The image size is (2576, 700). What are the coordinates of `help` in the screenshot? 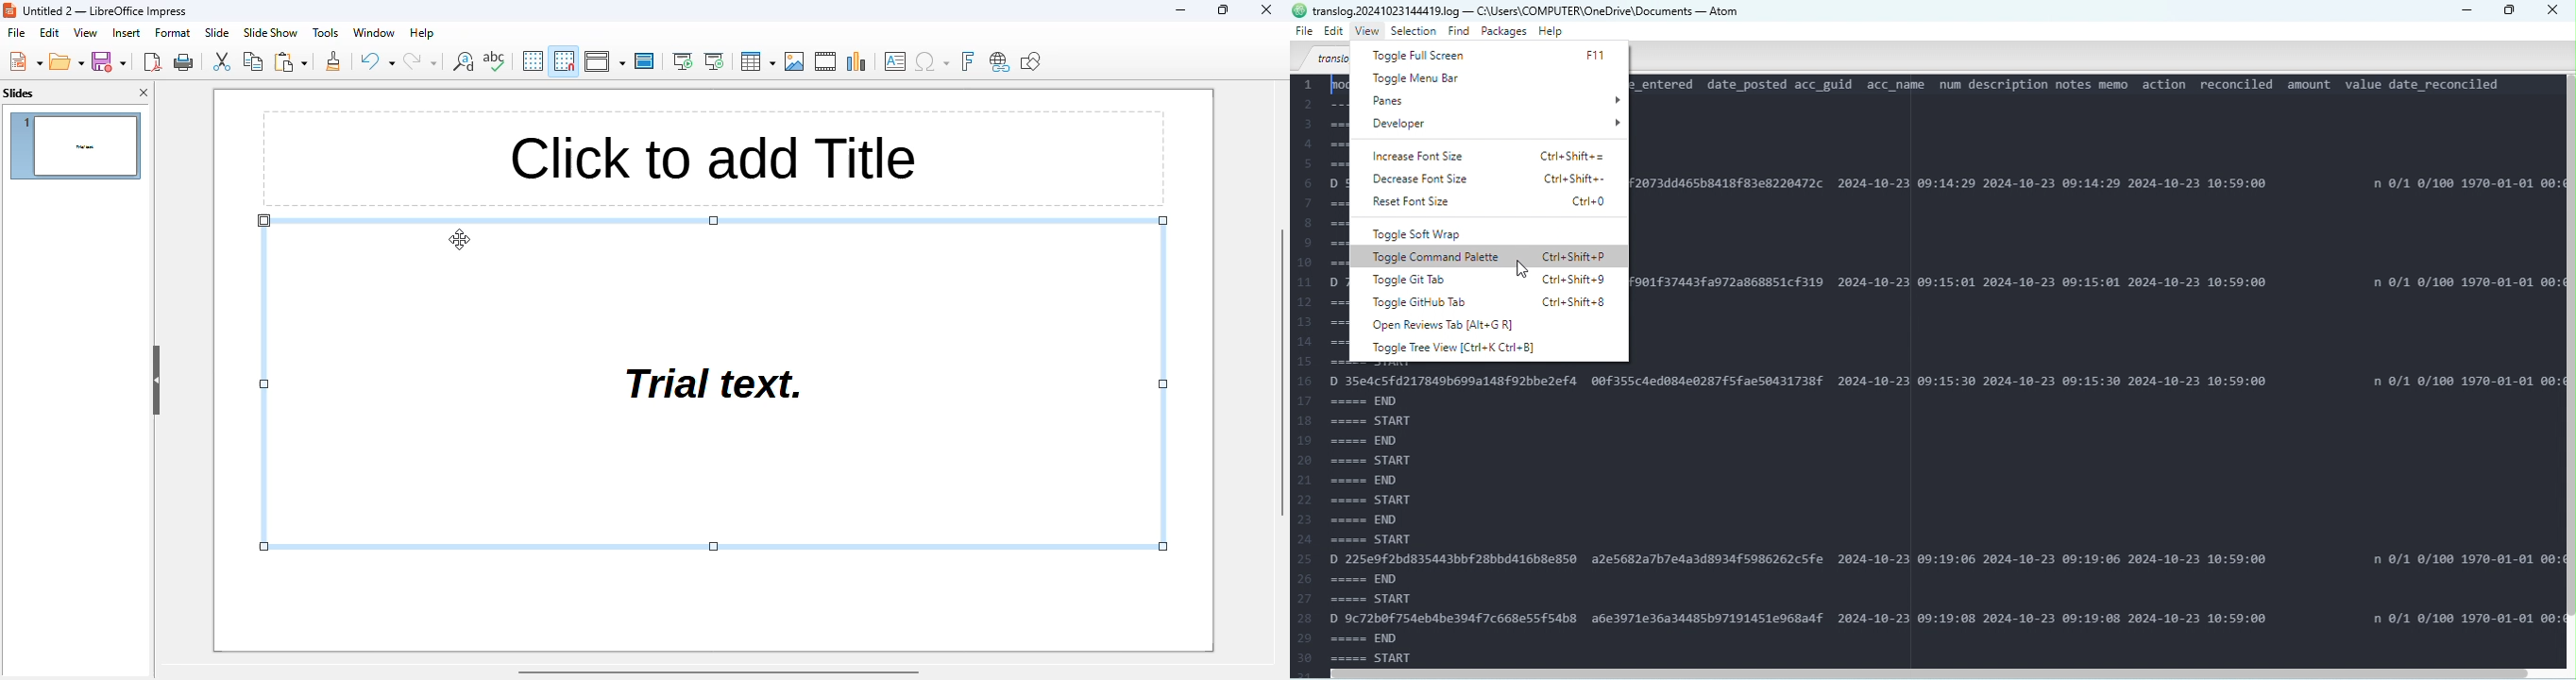 It's located at (421, 33).